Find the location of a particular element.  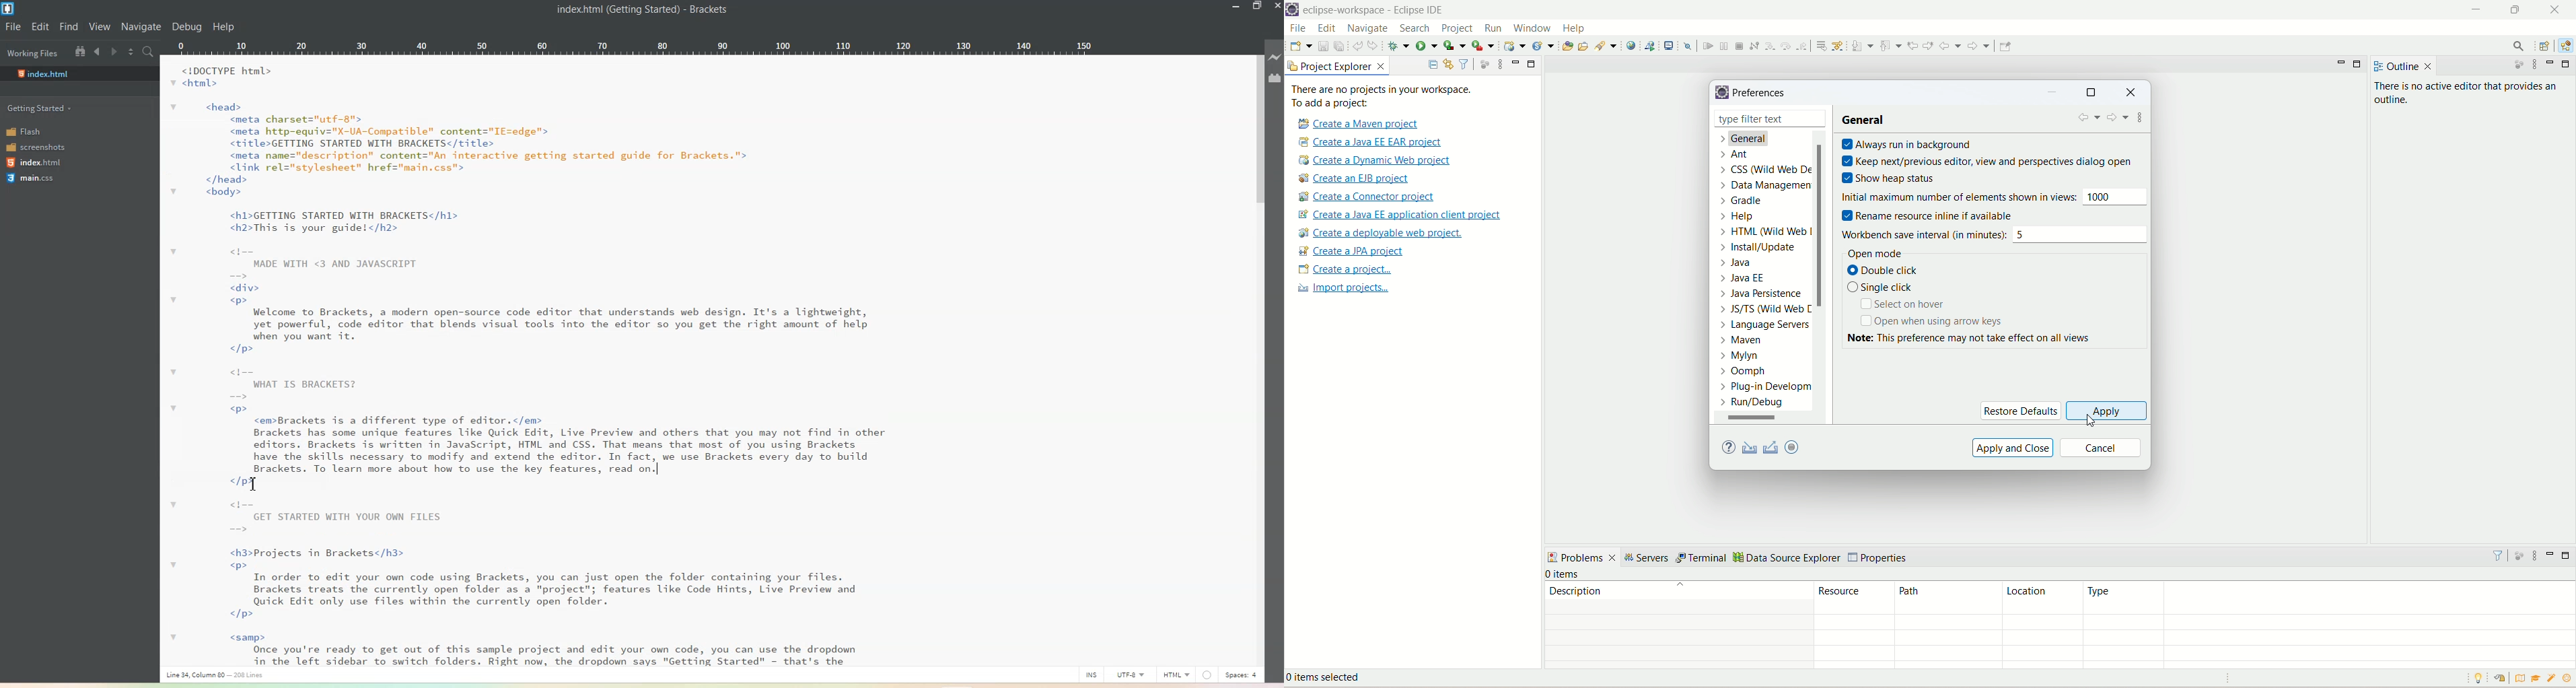

create a deployable web project is located at coordinates (1382, 233).